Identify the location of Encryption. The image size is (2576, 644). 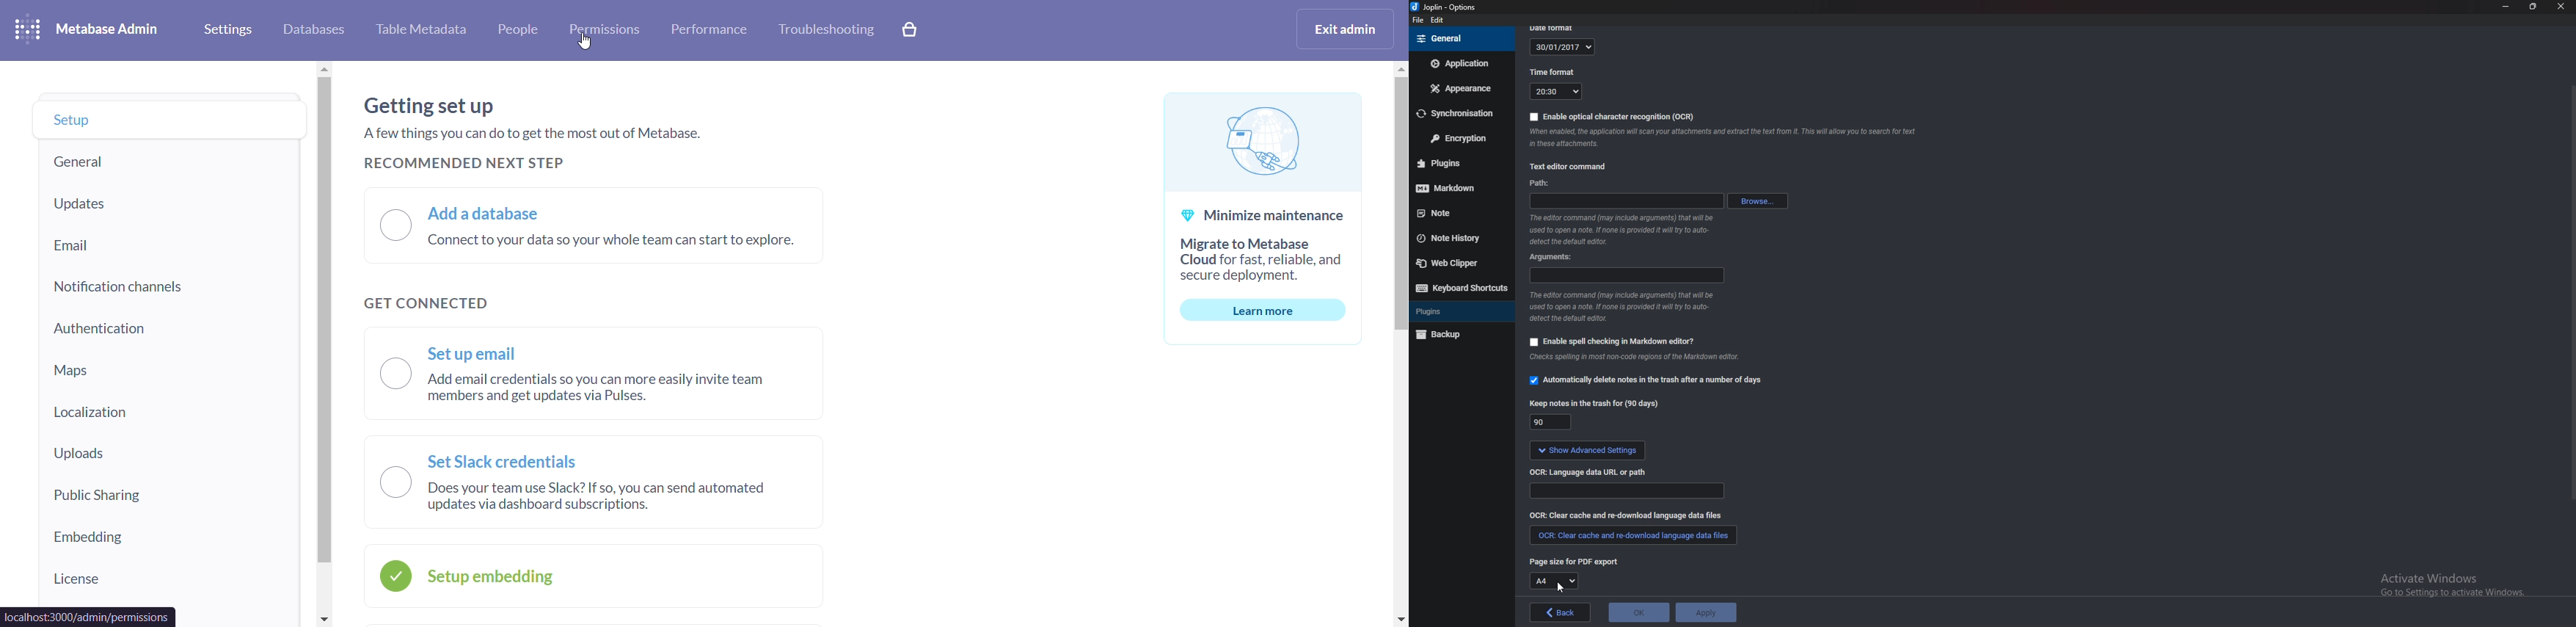
(1456, 139).